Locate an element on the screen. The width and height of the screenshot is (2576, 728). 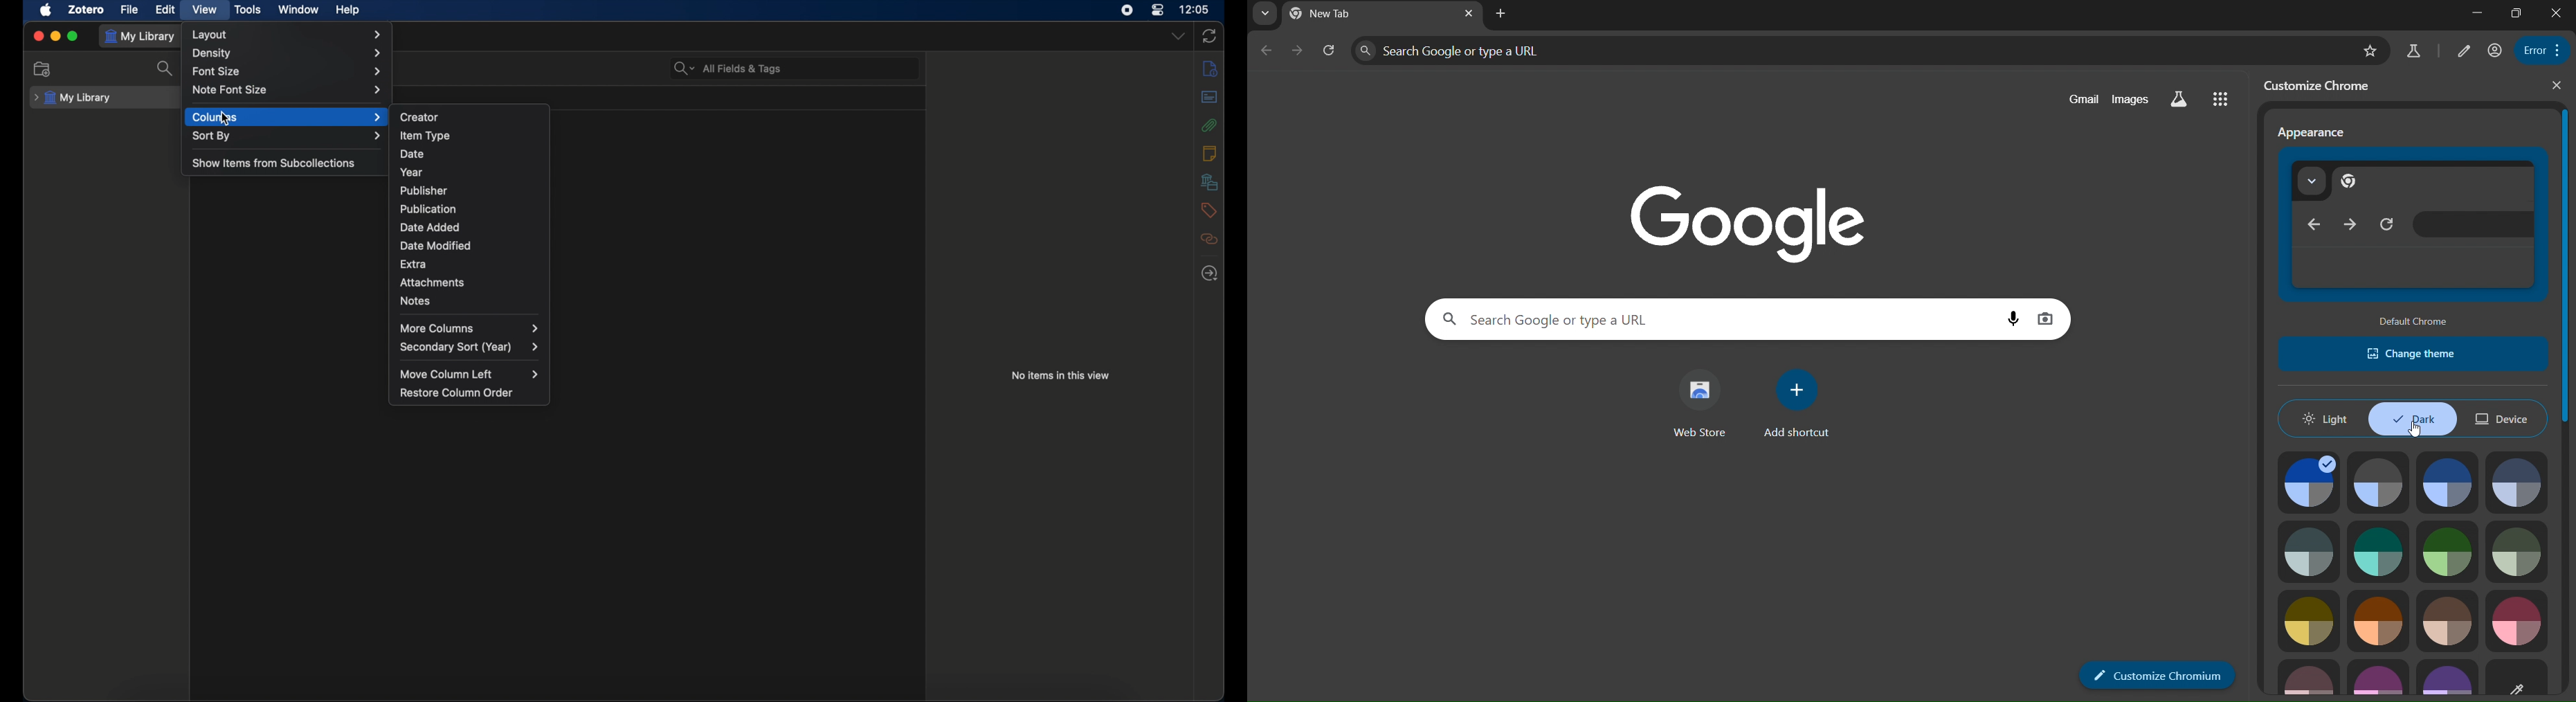
date added is located at coordinates (430, 227).